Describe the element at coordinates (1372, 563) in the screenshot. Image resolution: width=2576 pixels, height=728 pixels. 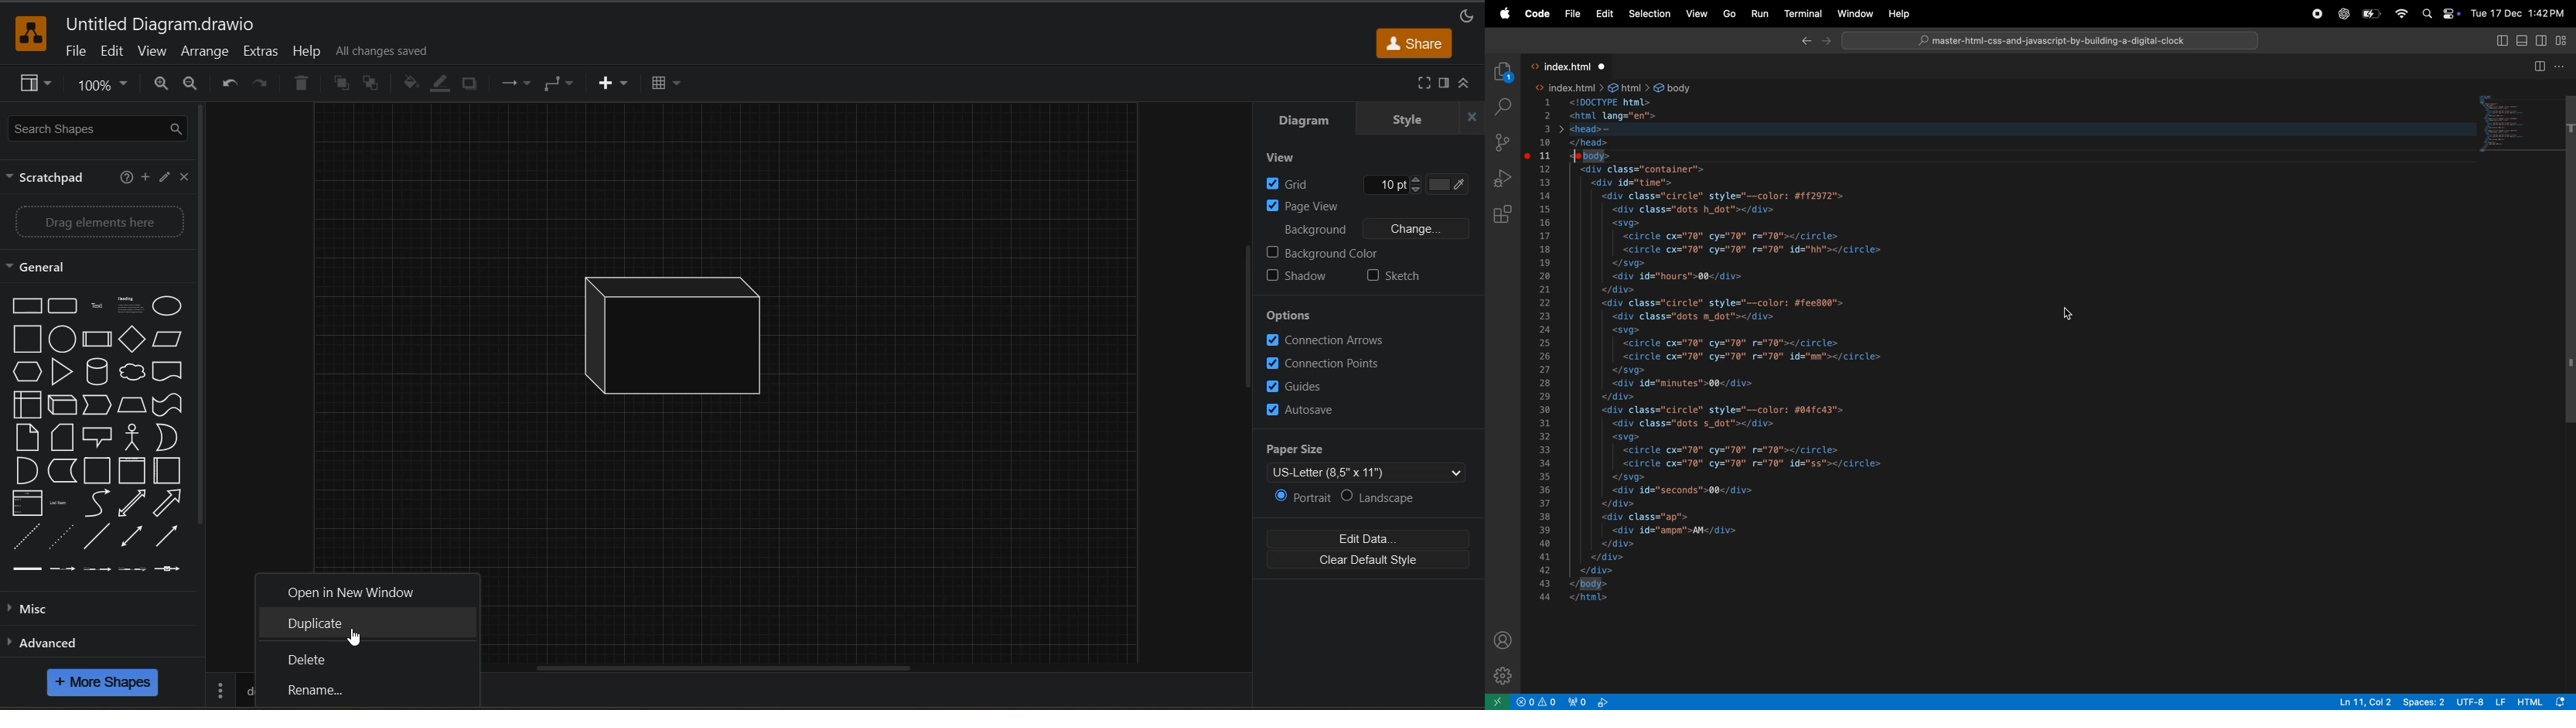
I see `clear default style` at that location.